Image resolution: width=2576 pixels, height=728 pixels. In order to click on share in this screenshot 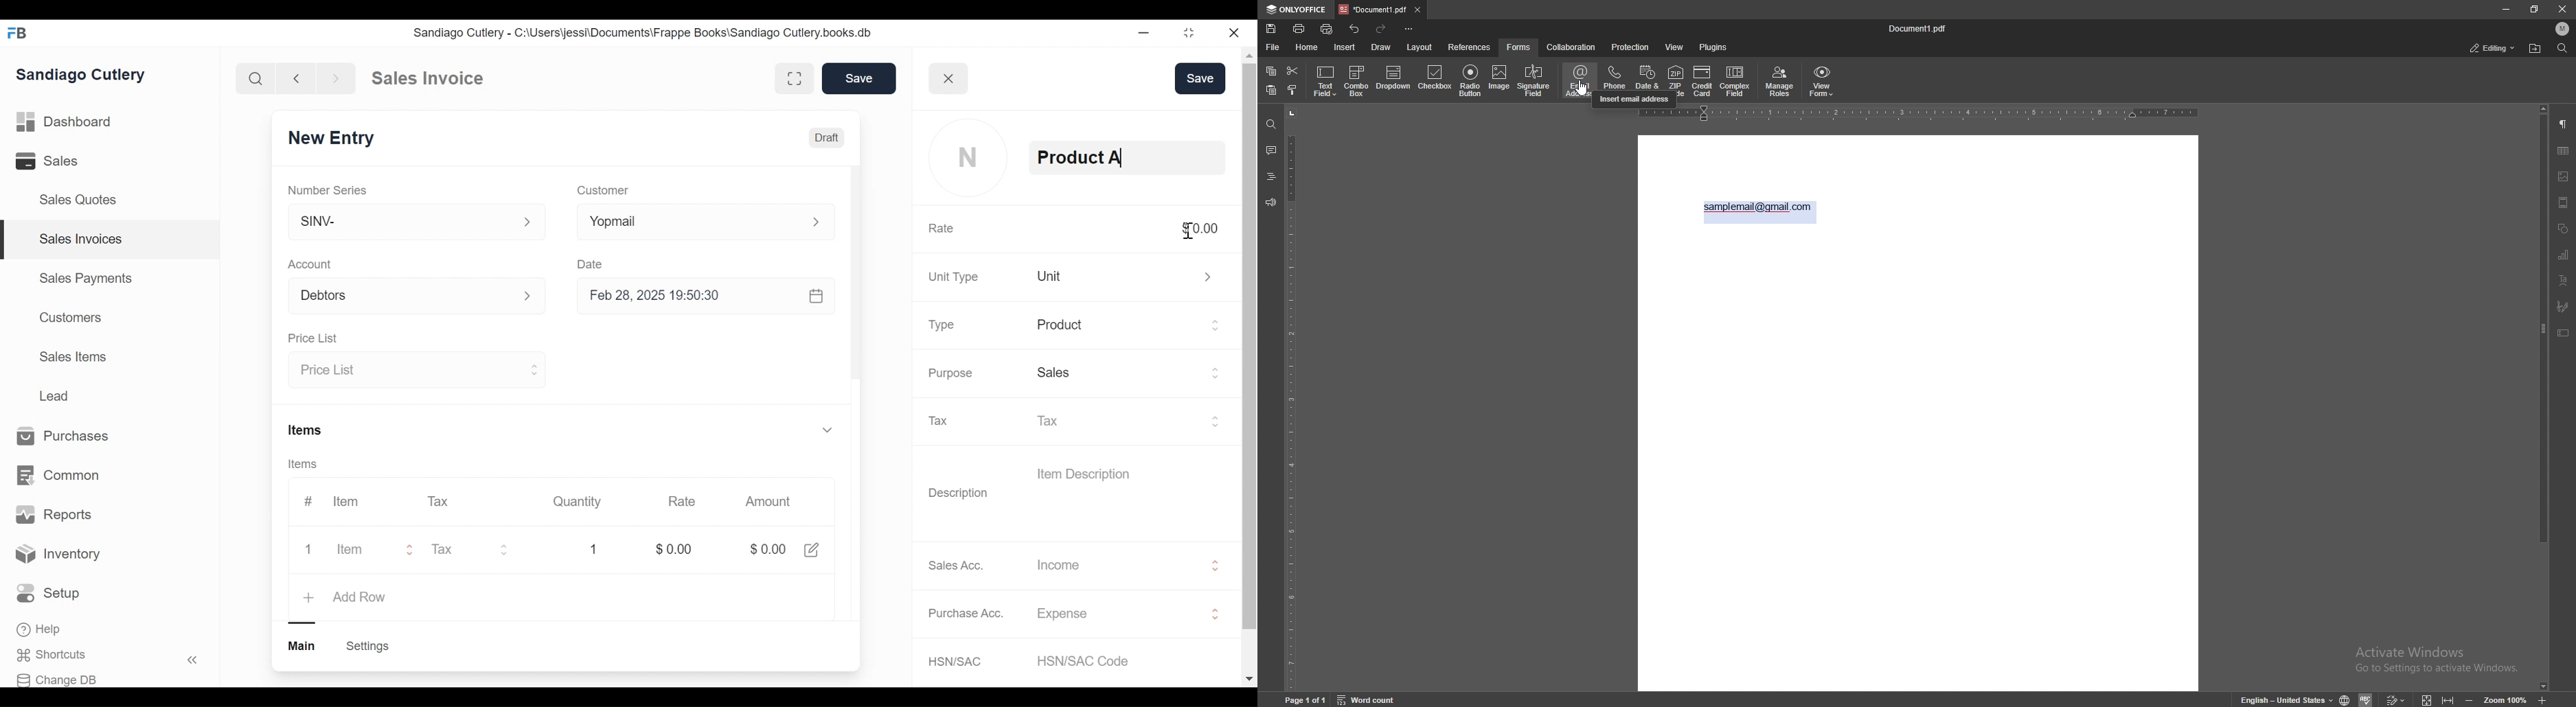, I will do `click(811, 549)`.